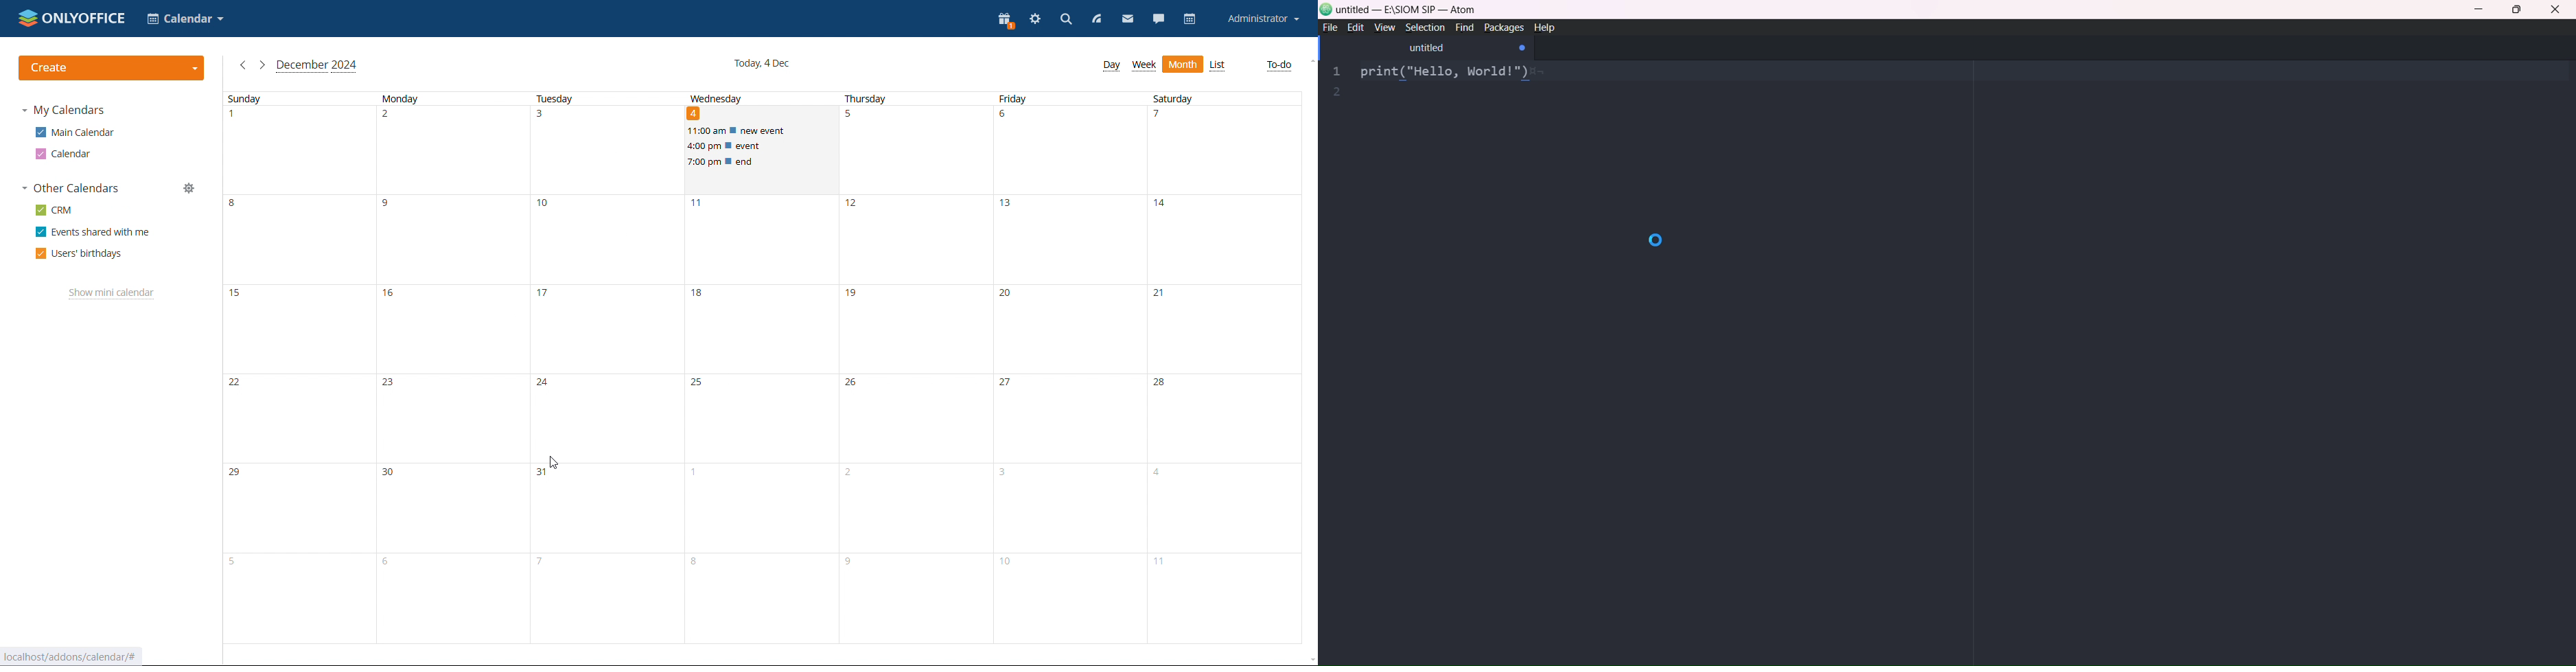 The width and height of the screenshot is (2576, 672). What do you see at coordinates (1409, 10) in the screenshot?
I see `title` at bounding box center [1409, 10].